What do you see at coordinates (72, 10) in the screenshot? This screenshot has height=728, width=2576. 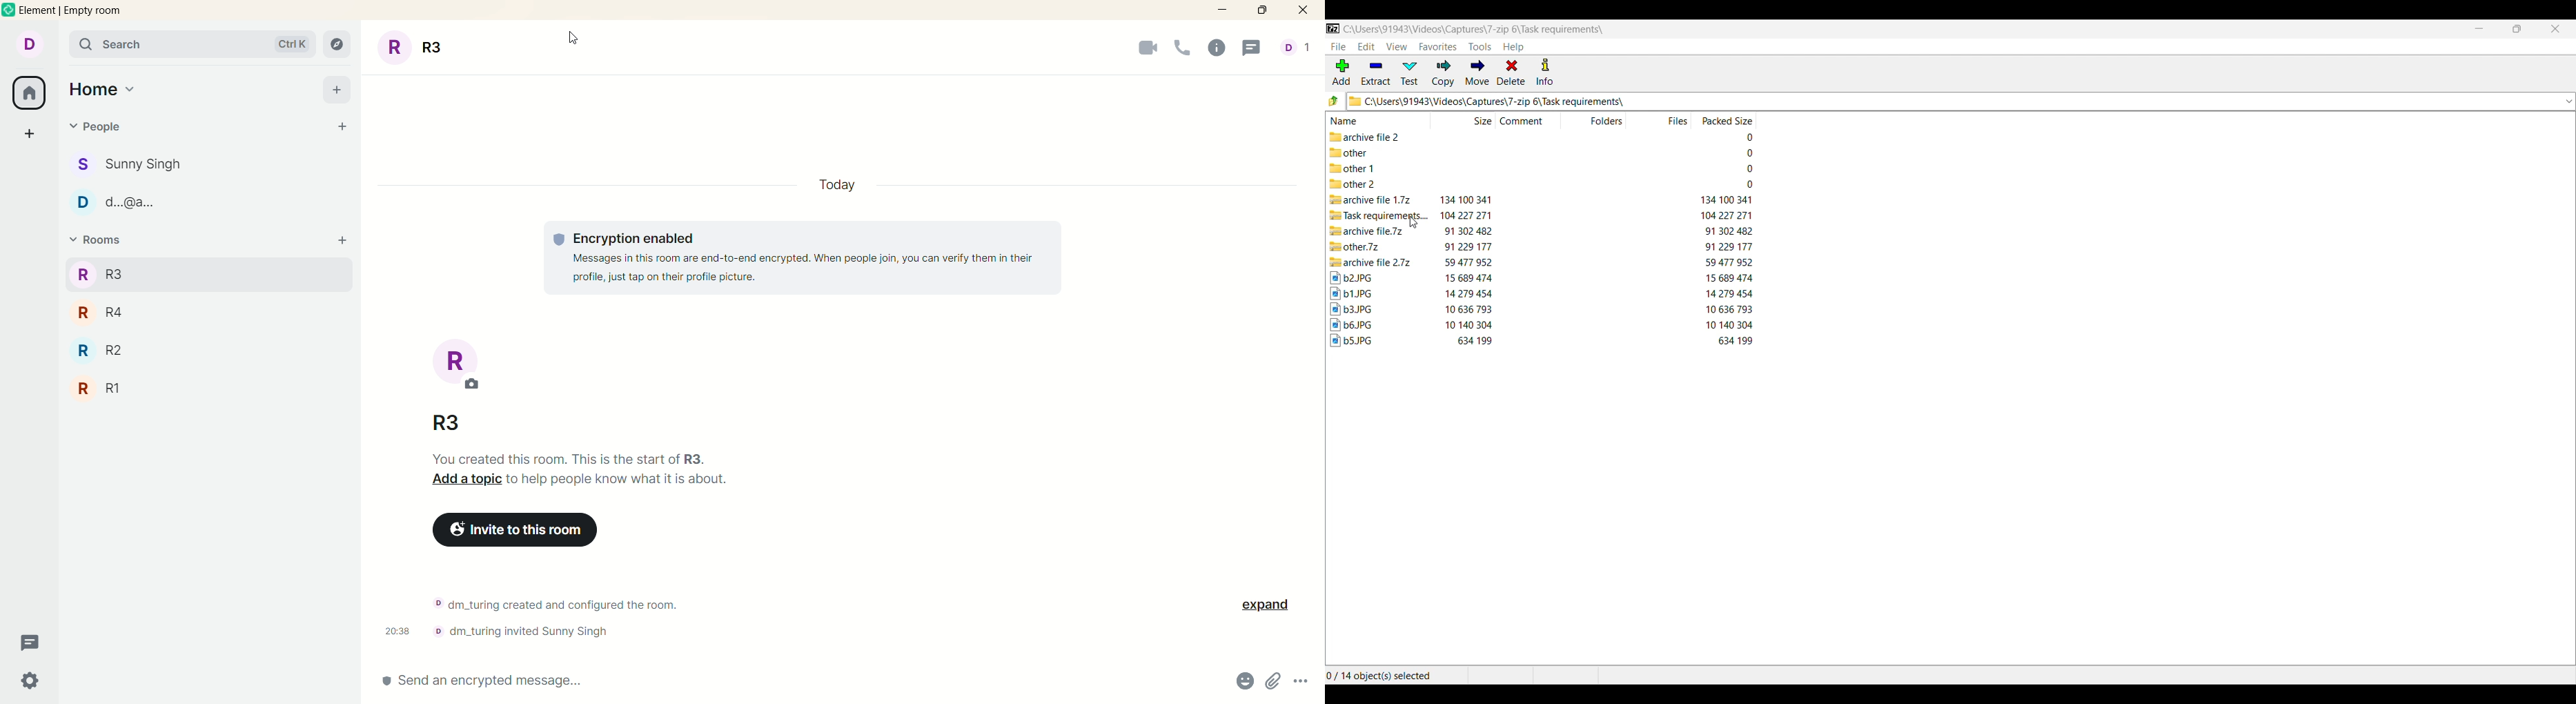 I see `element` at bounding box center [72, 10].